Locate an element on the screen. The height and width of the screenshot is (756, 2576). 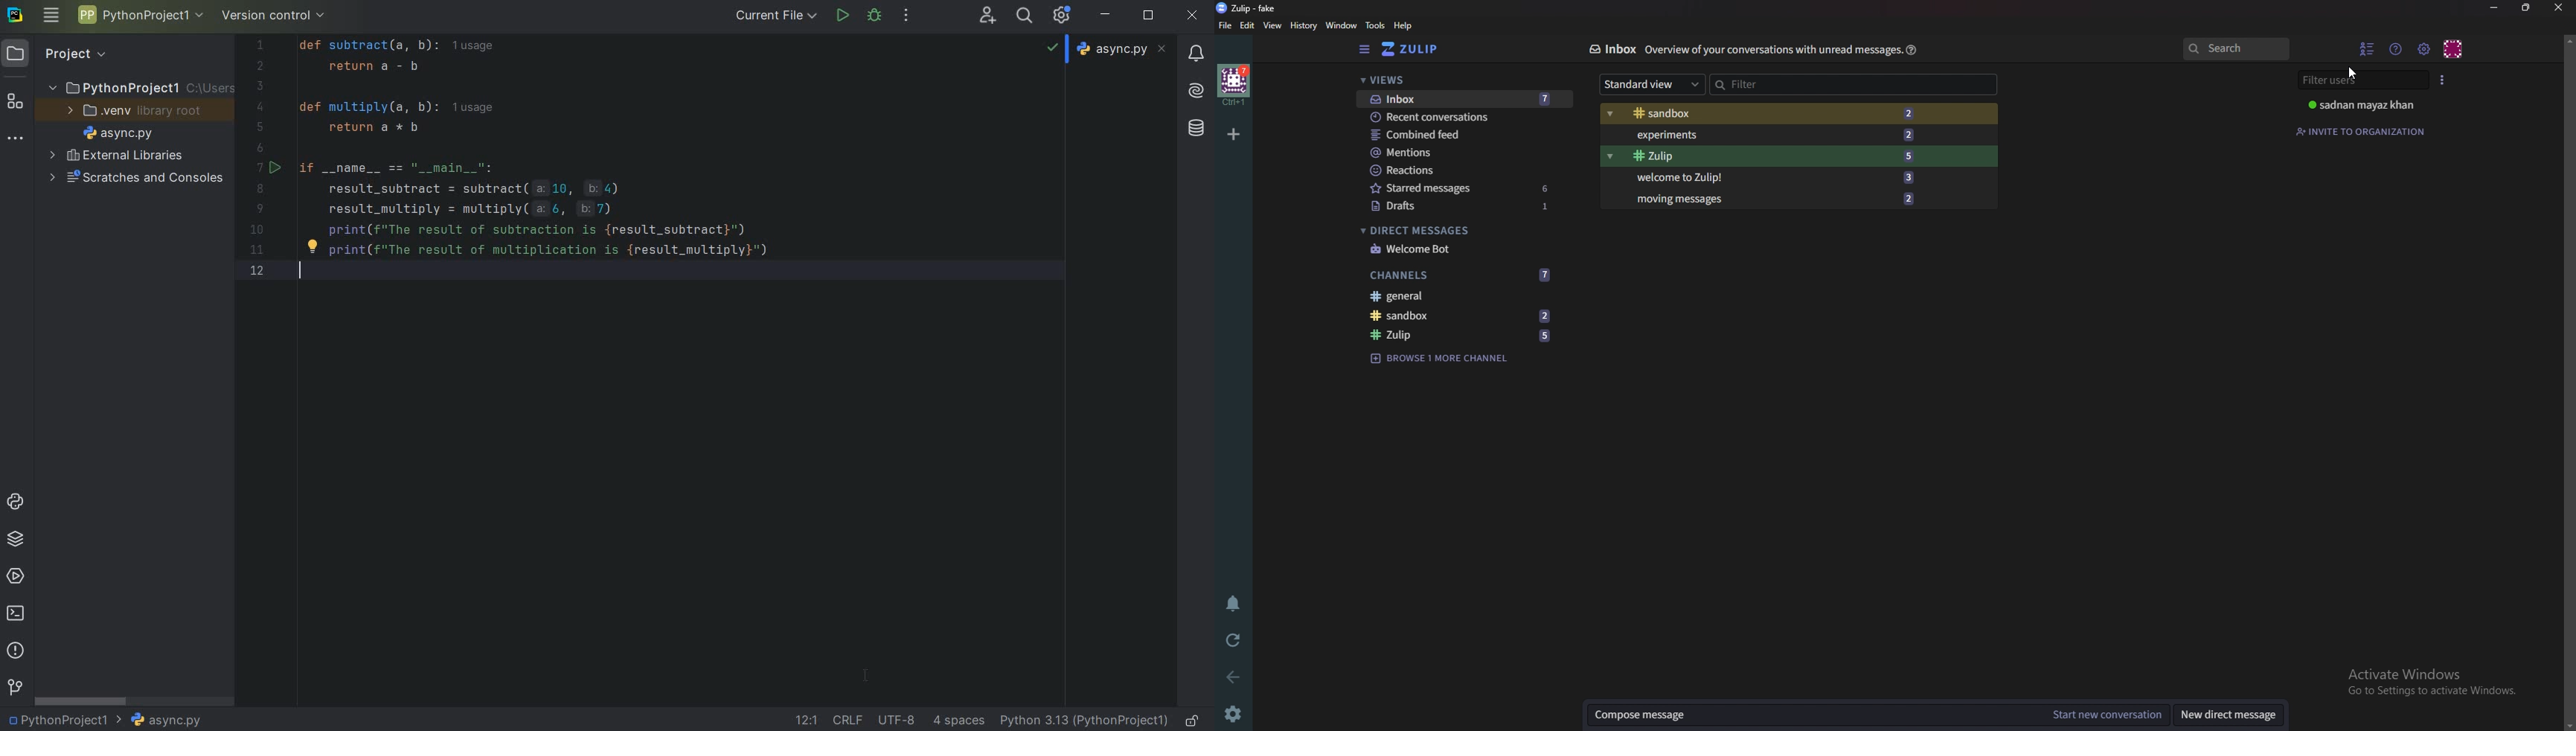
restore down is located at coordinates (1150, 17).